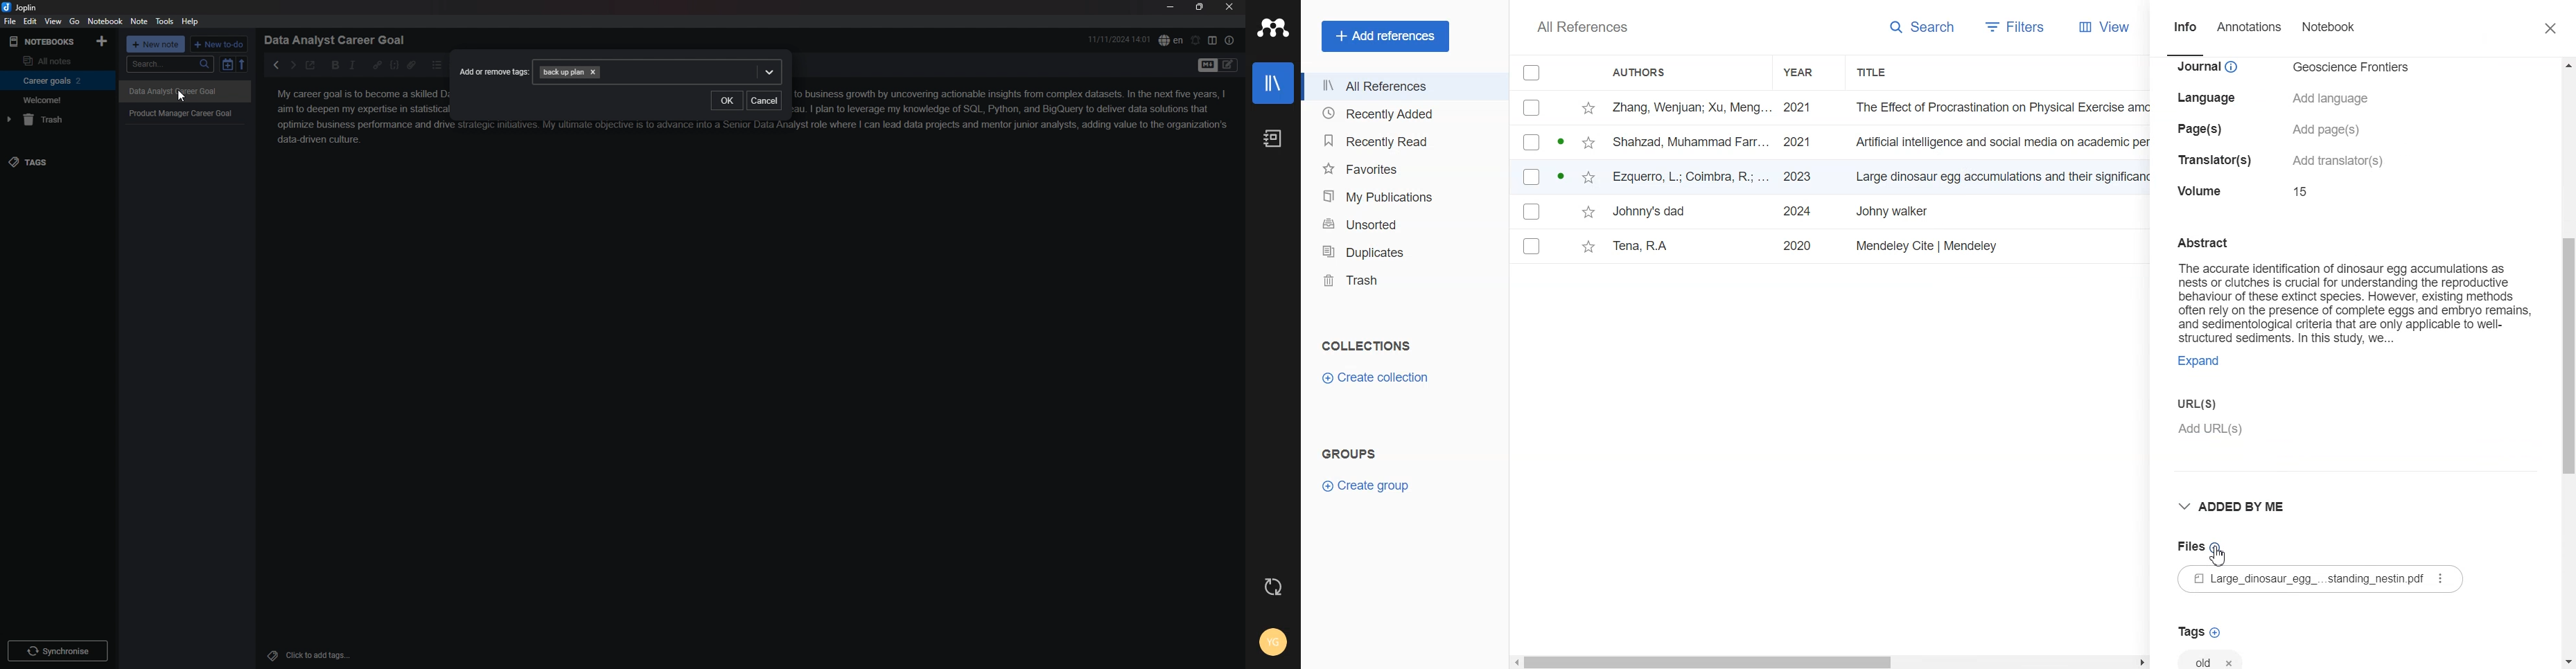 Image resolution: width=2576 pixels, height=672 pixels. I want to click on Welcome!, so click(54, 99).